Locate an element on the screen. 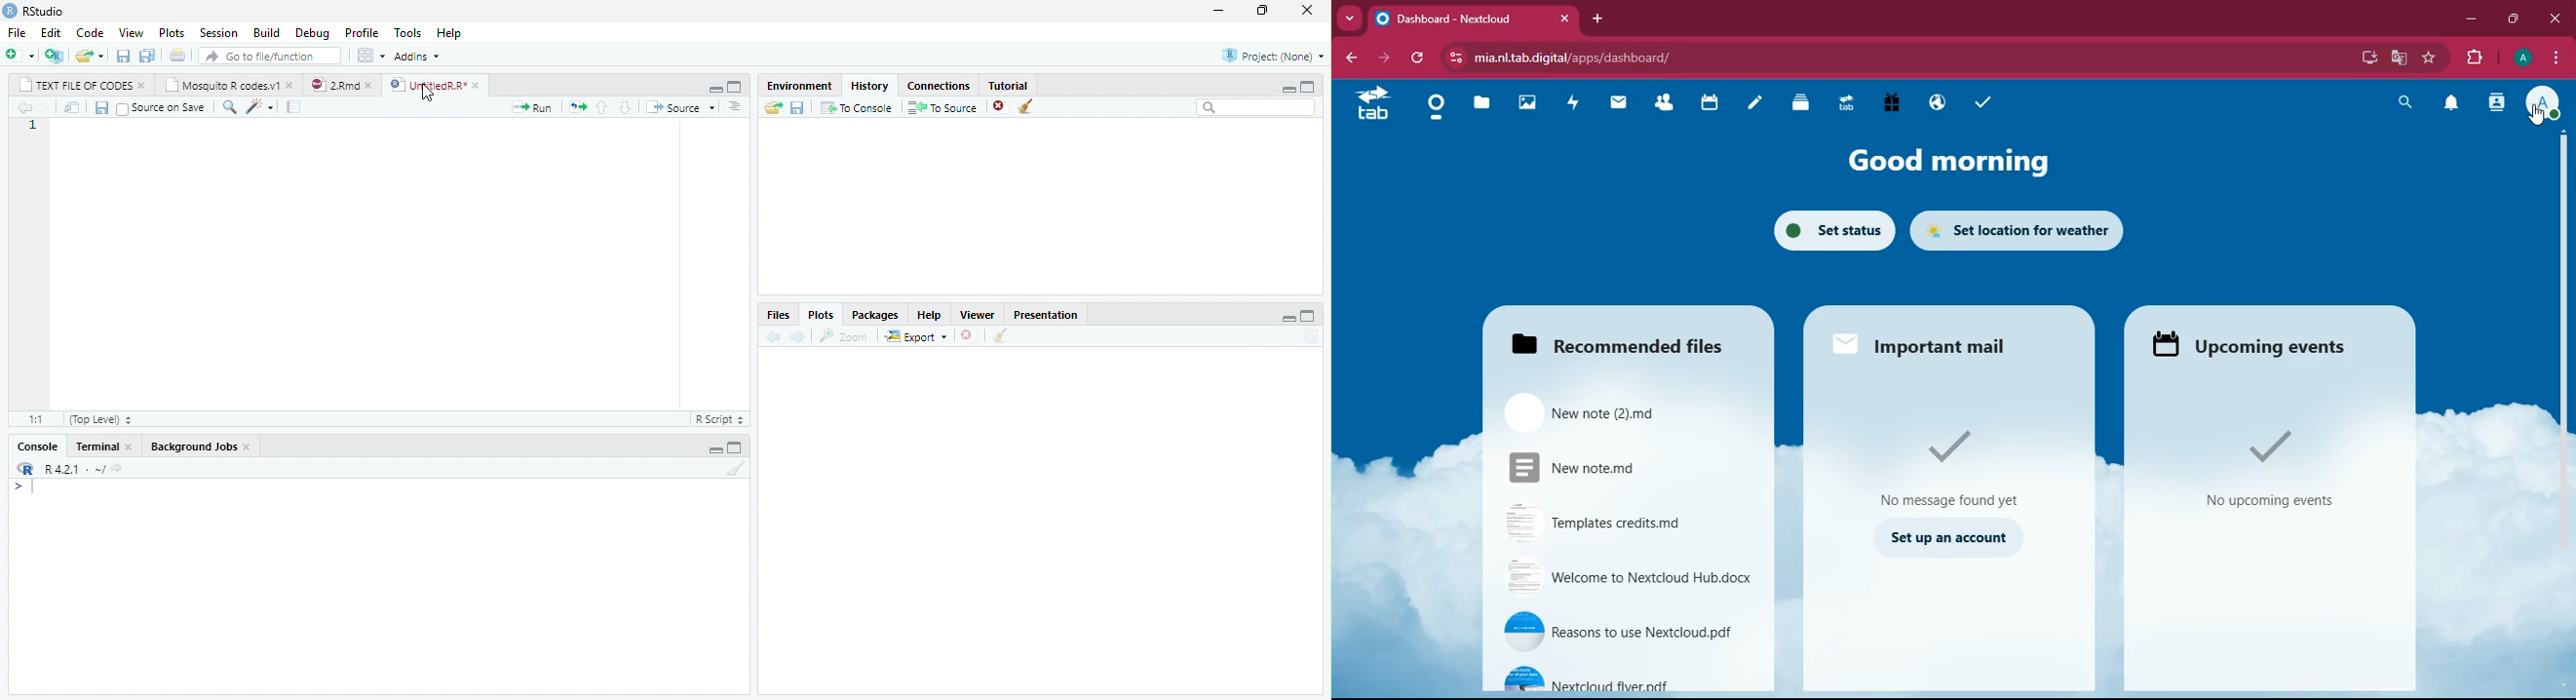 The width and height of the screenshot is (2576, 700). view is located at coordinates (128, 31).